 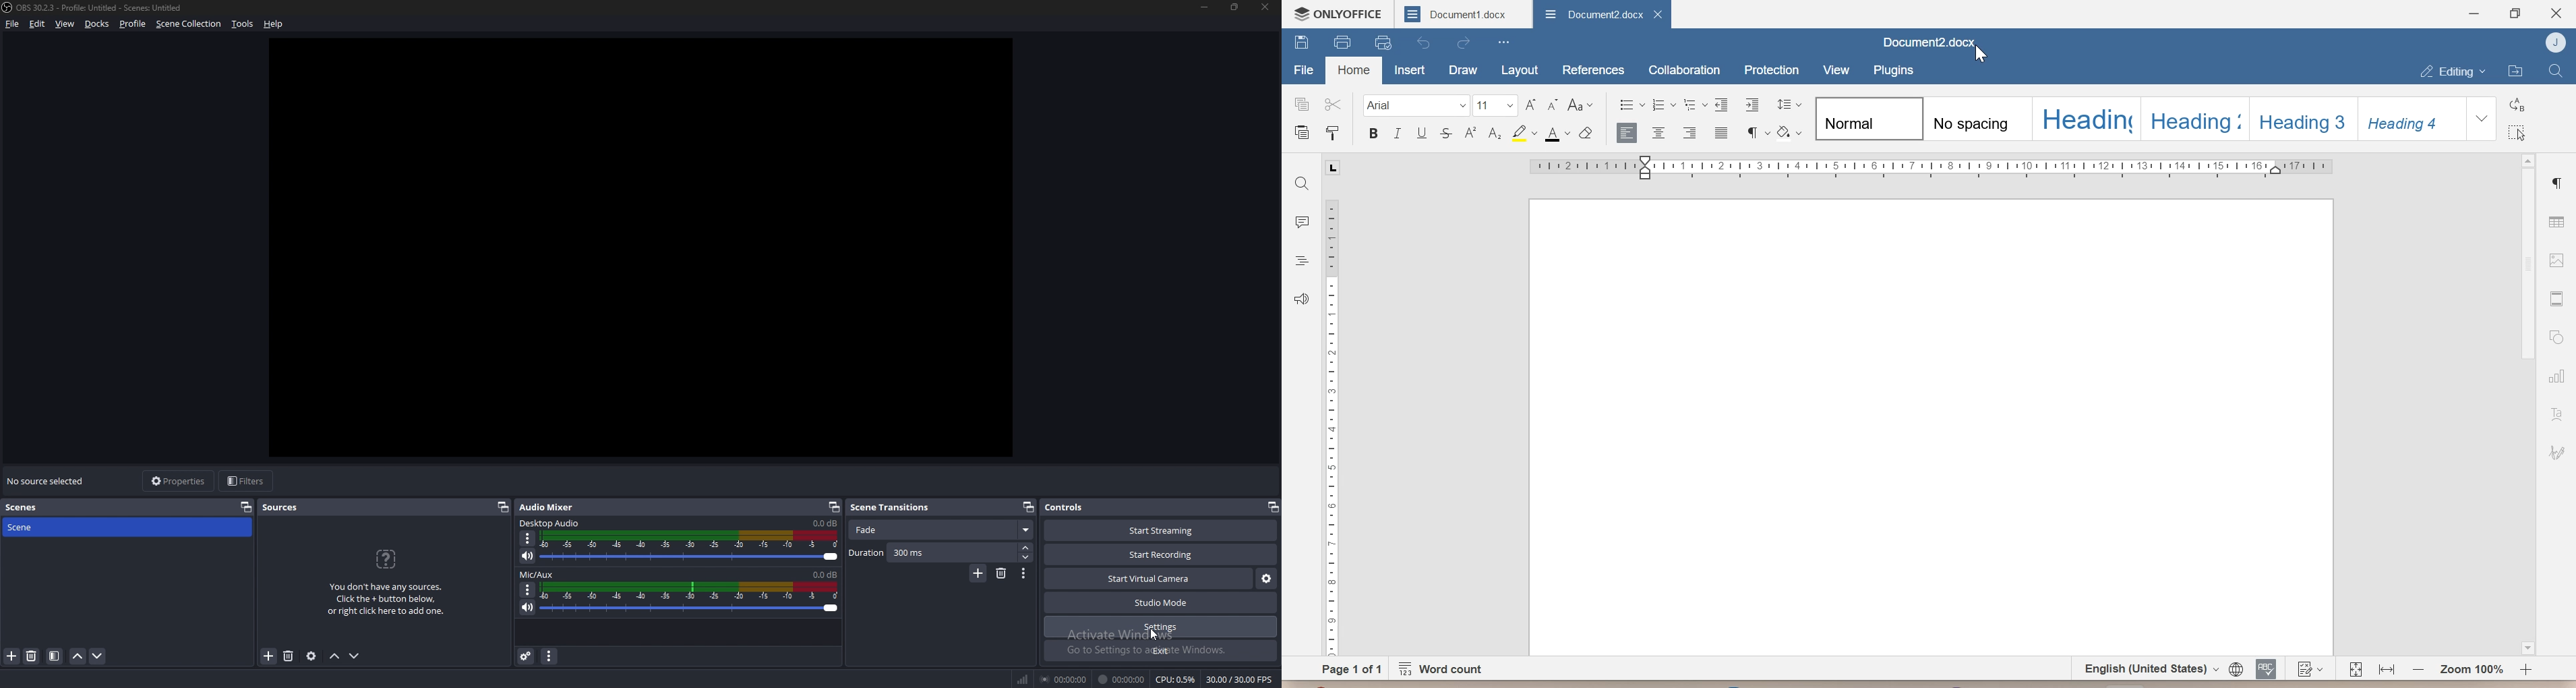 What do you see at coordinates (32, 656) in the screenshot?
I see `remove scene` at bounding box center [32, 656].